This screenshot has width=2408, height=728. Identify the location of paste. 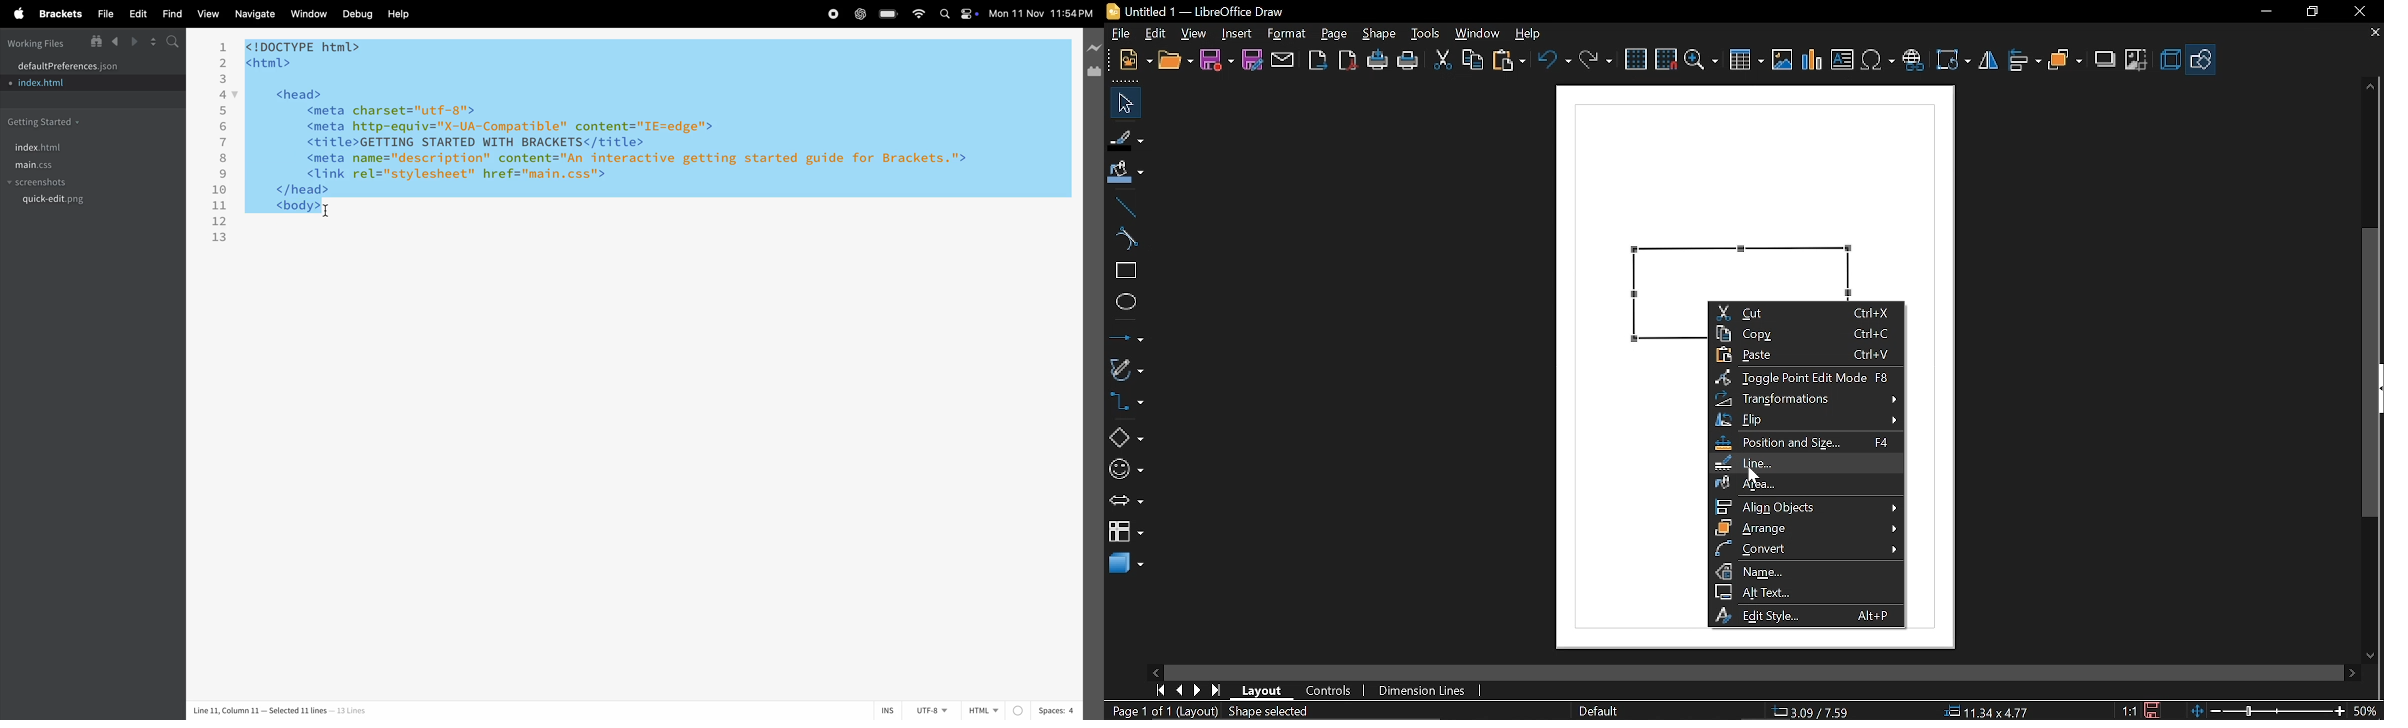
(1510, 61).